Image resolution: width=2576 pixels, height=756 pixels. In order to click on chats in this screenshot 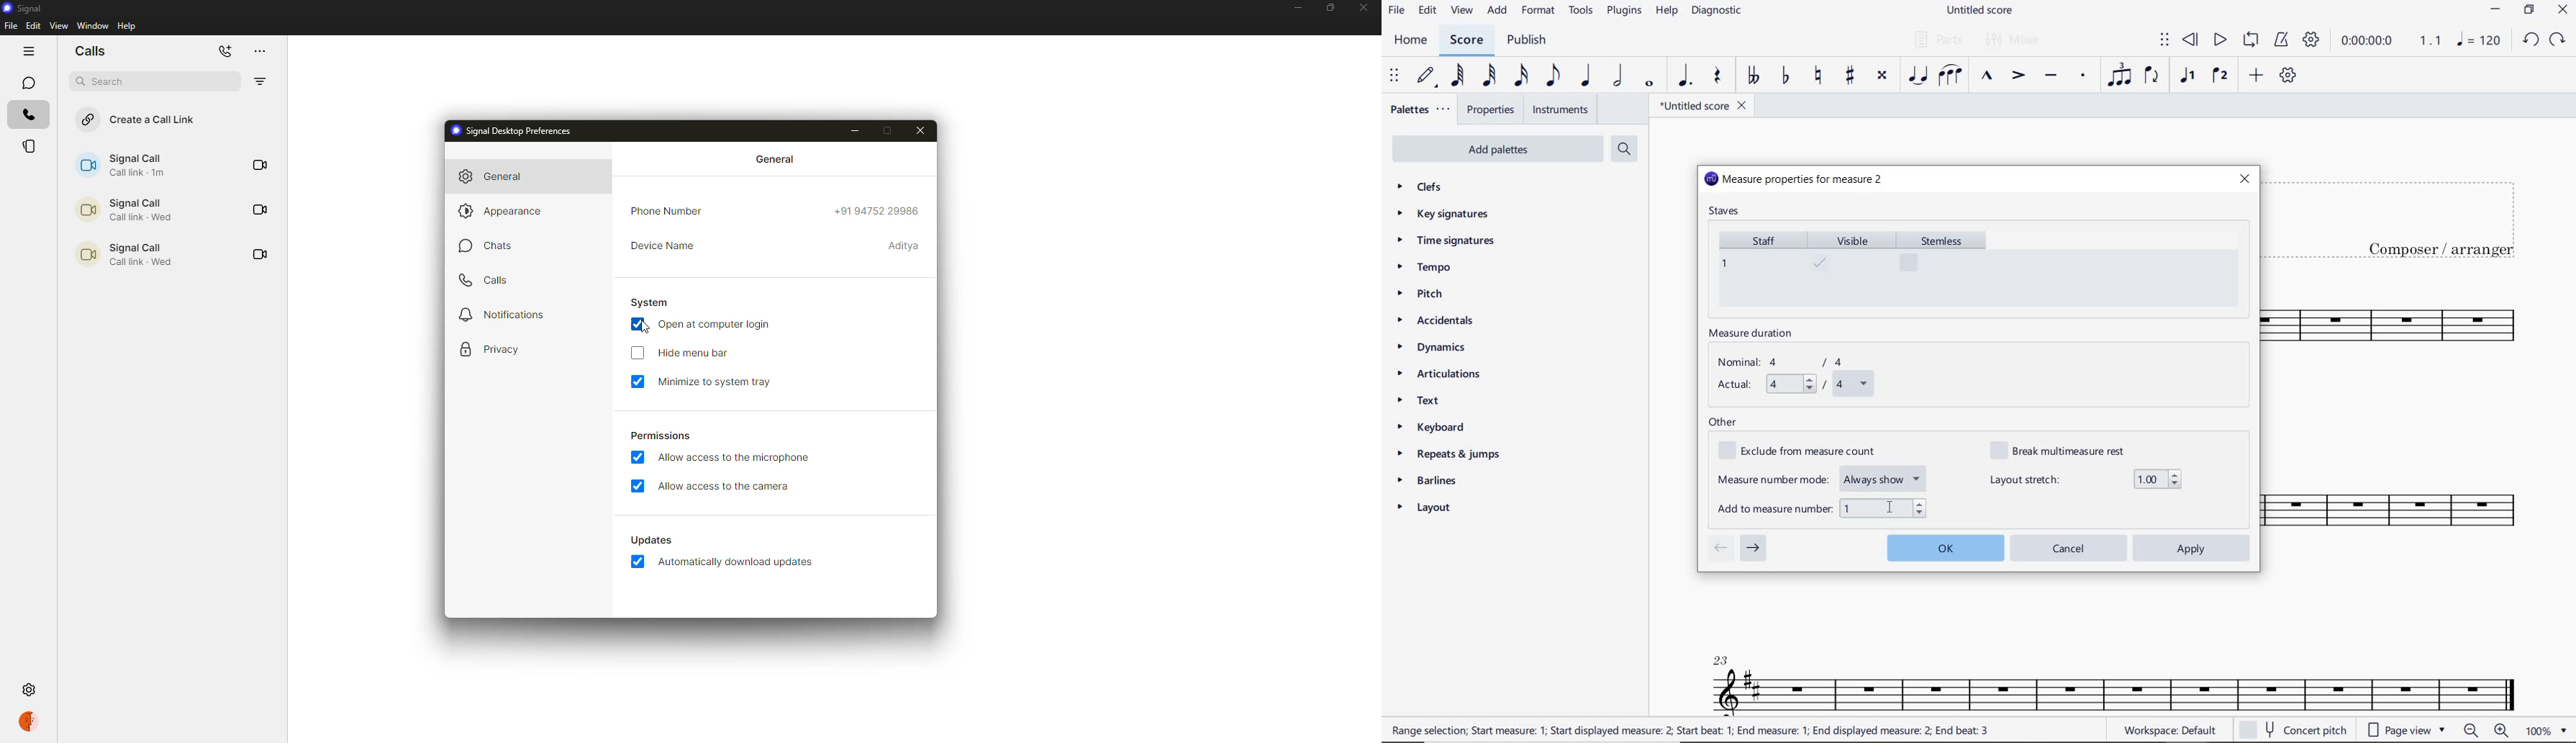, I will do `click(27, 83)`.